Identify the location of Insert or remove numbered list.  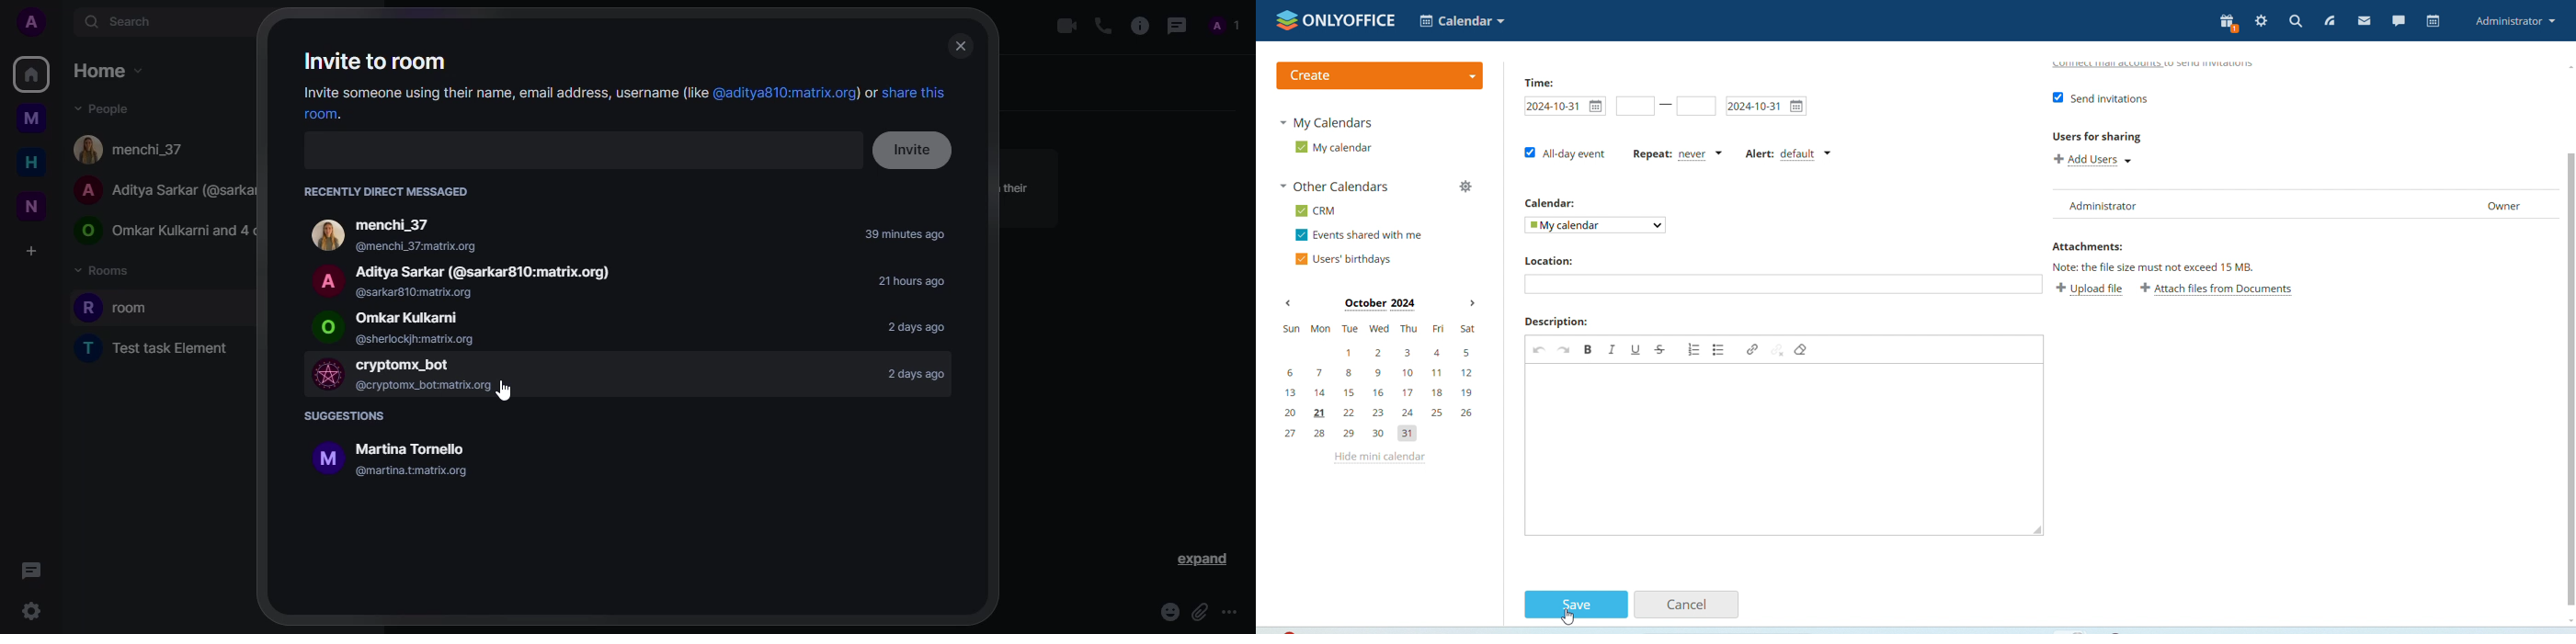
(1694, 349).